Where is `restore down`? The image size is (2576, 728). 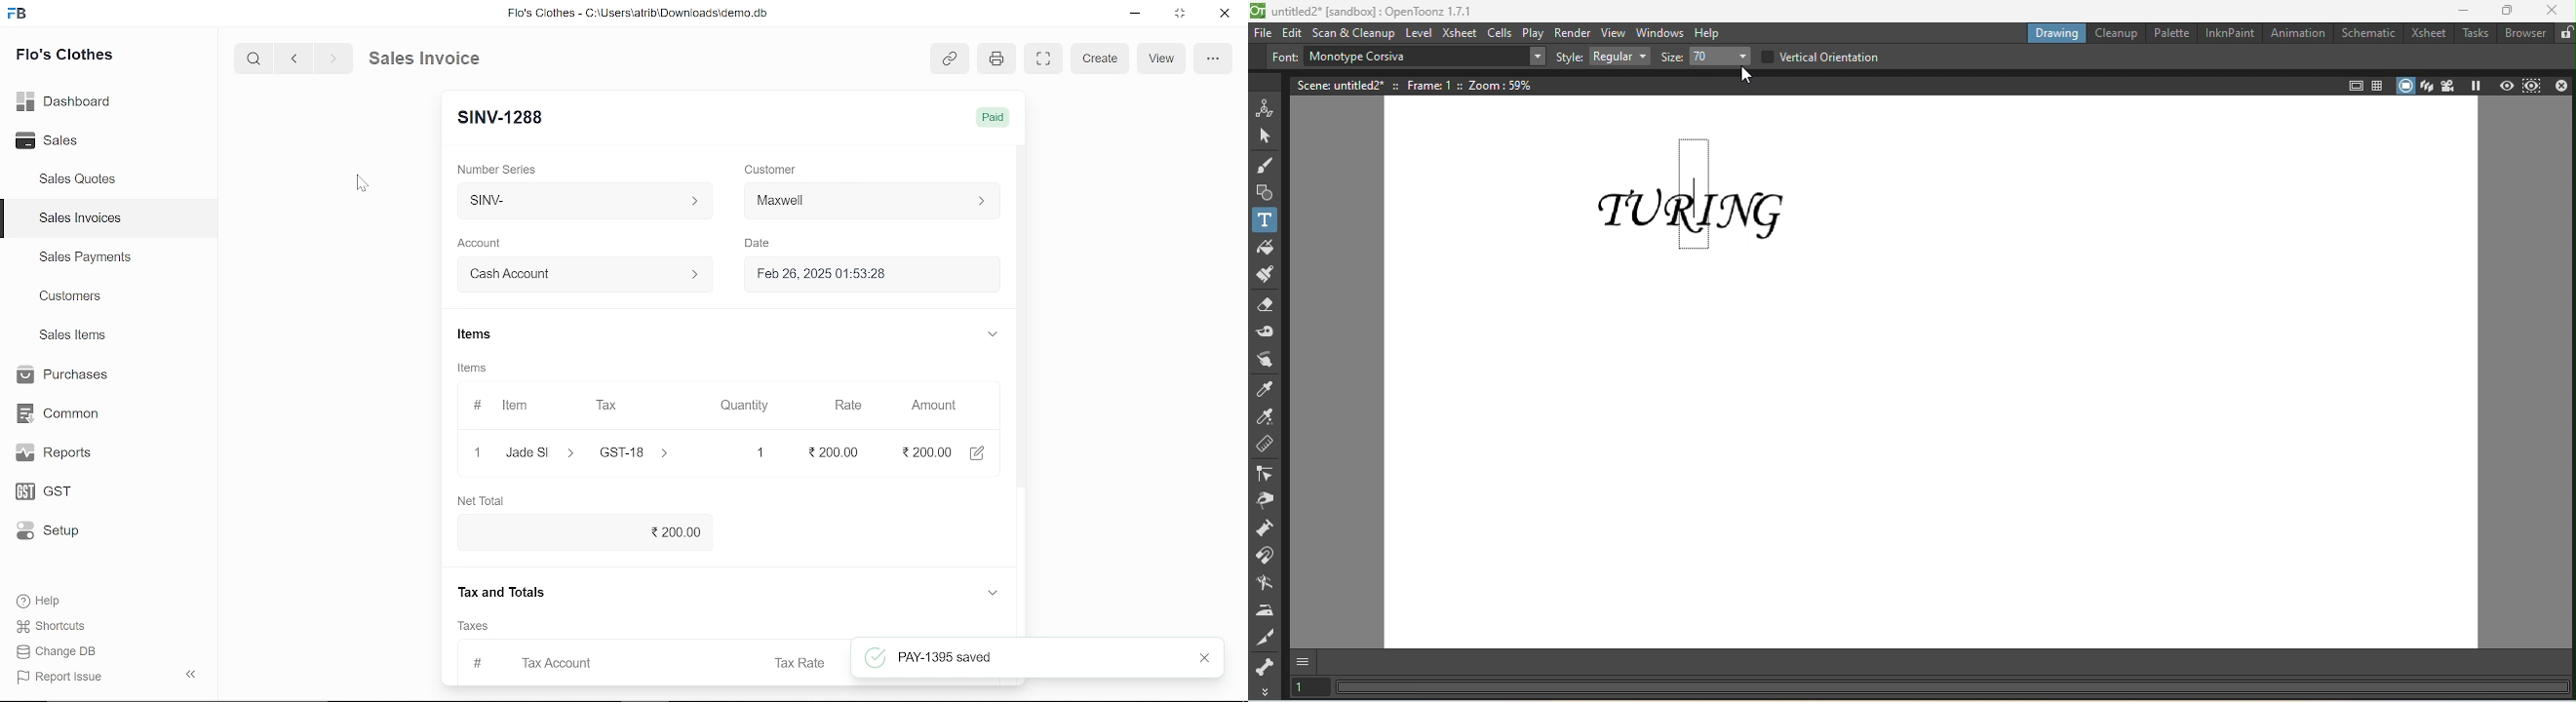
restore down is located at coordinates (1182, 15).